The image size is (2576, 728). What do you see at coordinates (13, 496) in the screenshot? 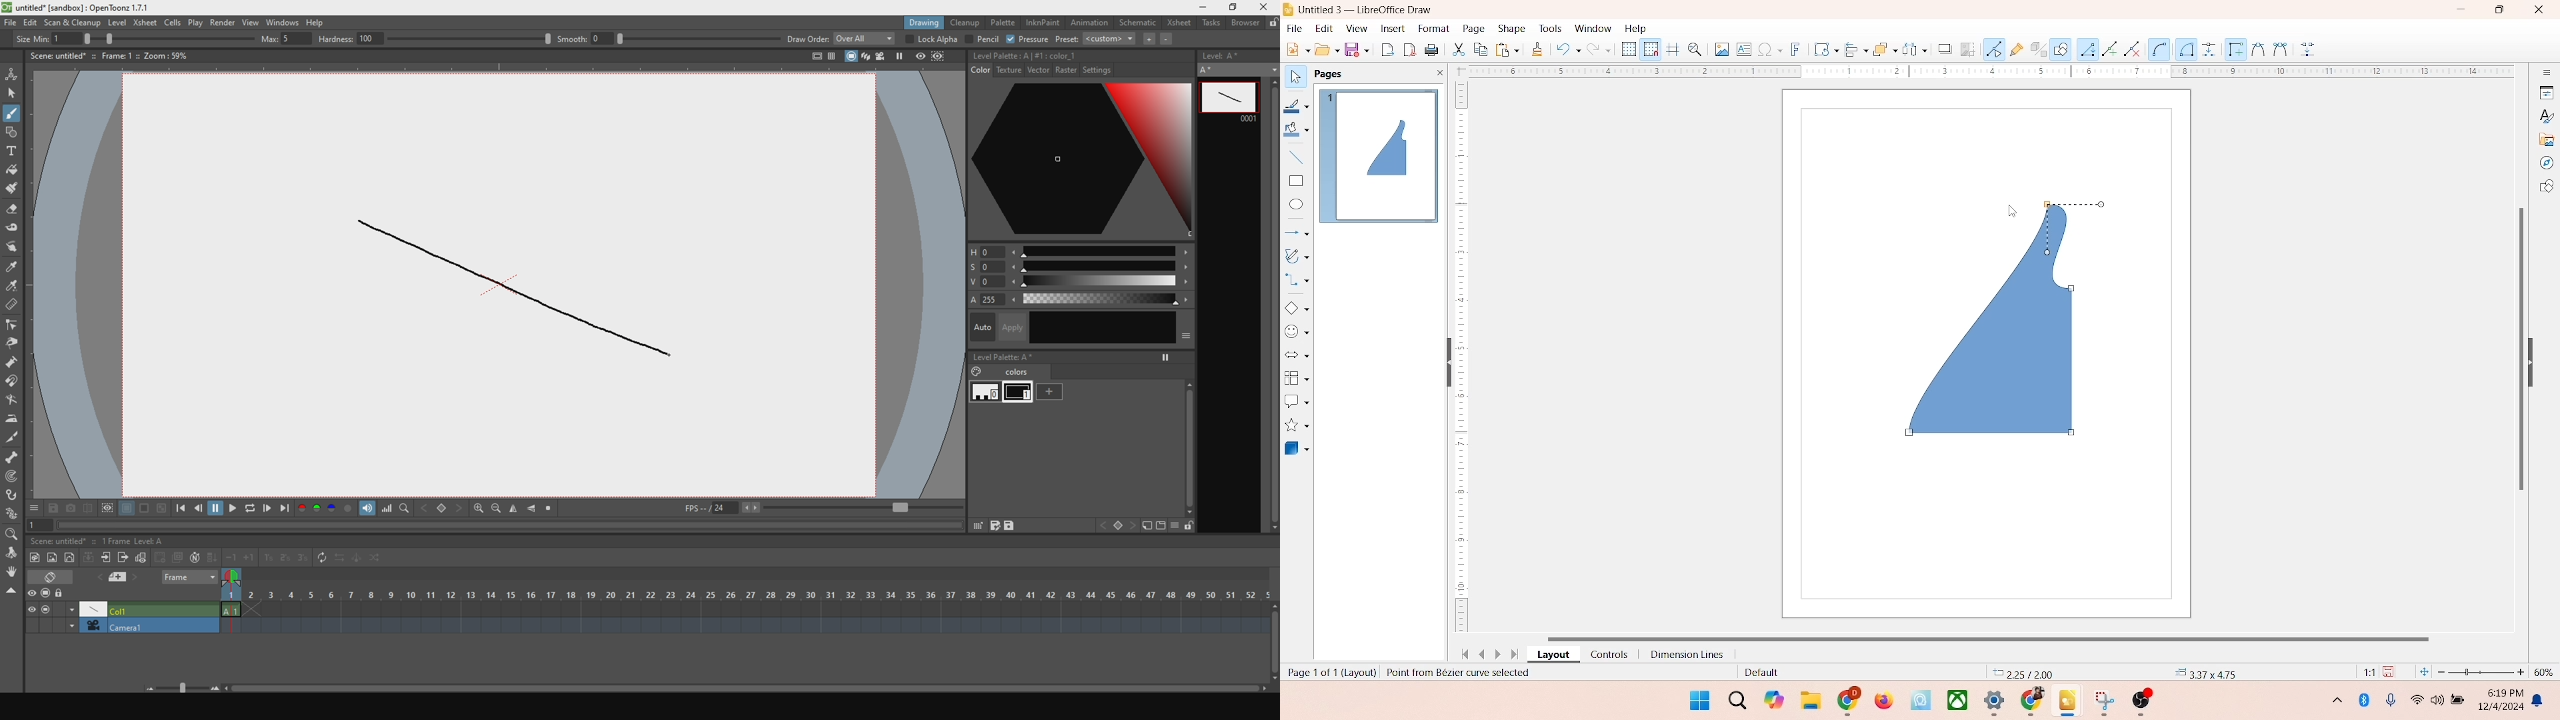
I see `hook` at bounding box center [13, 496].